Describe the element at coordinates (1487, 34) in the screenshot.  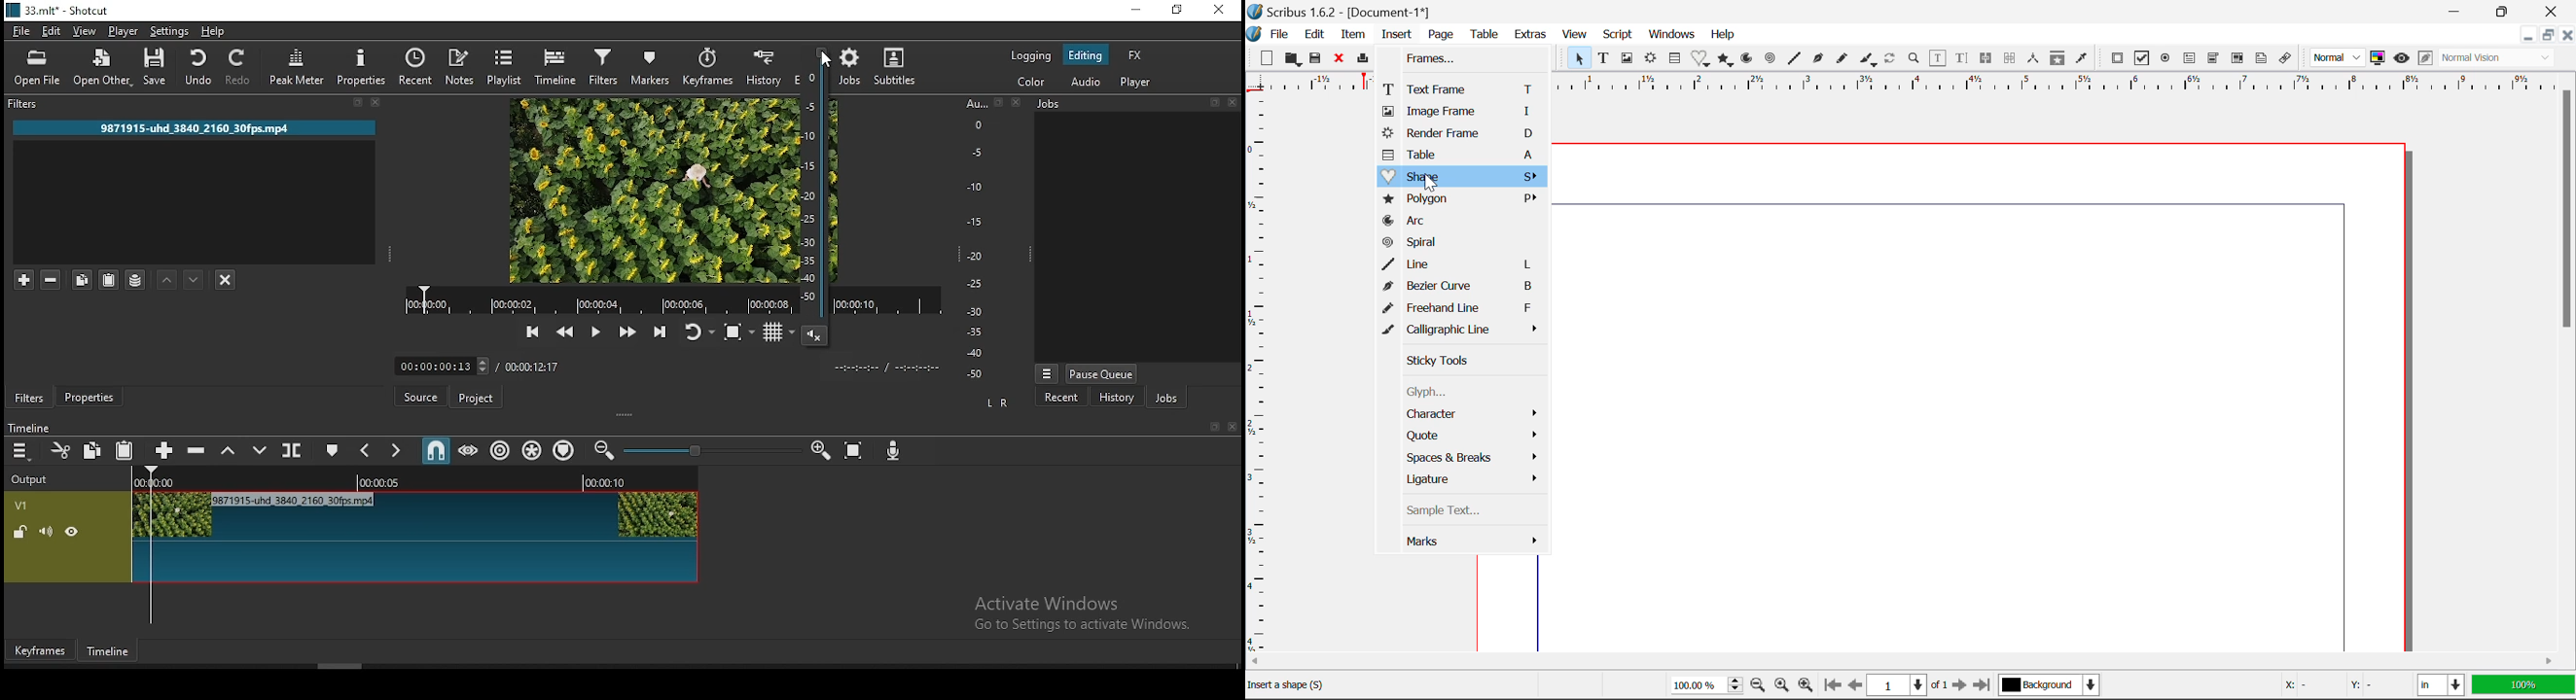
I see `Table` at that location.